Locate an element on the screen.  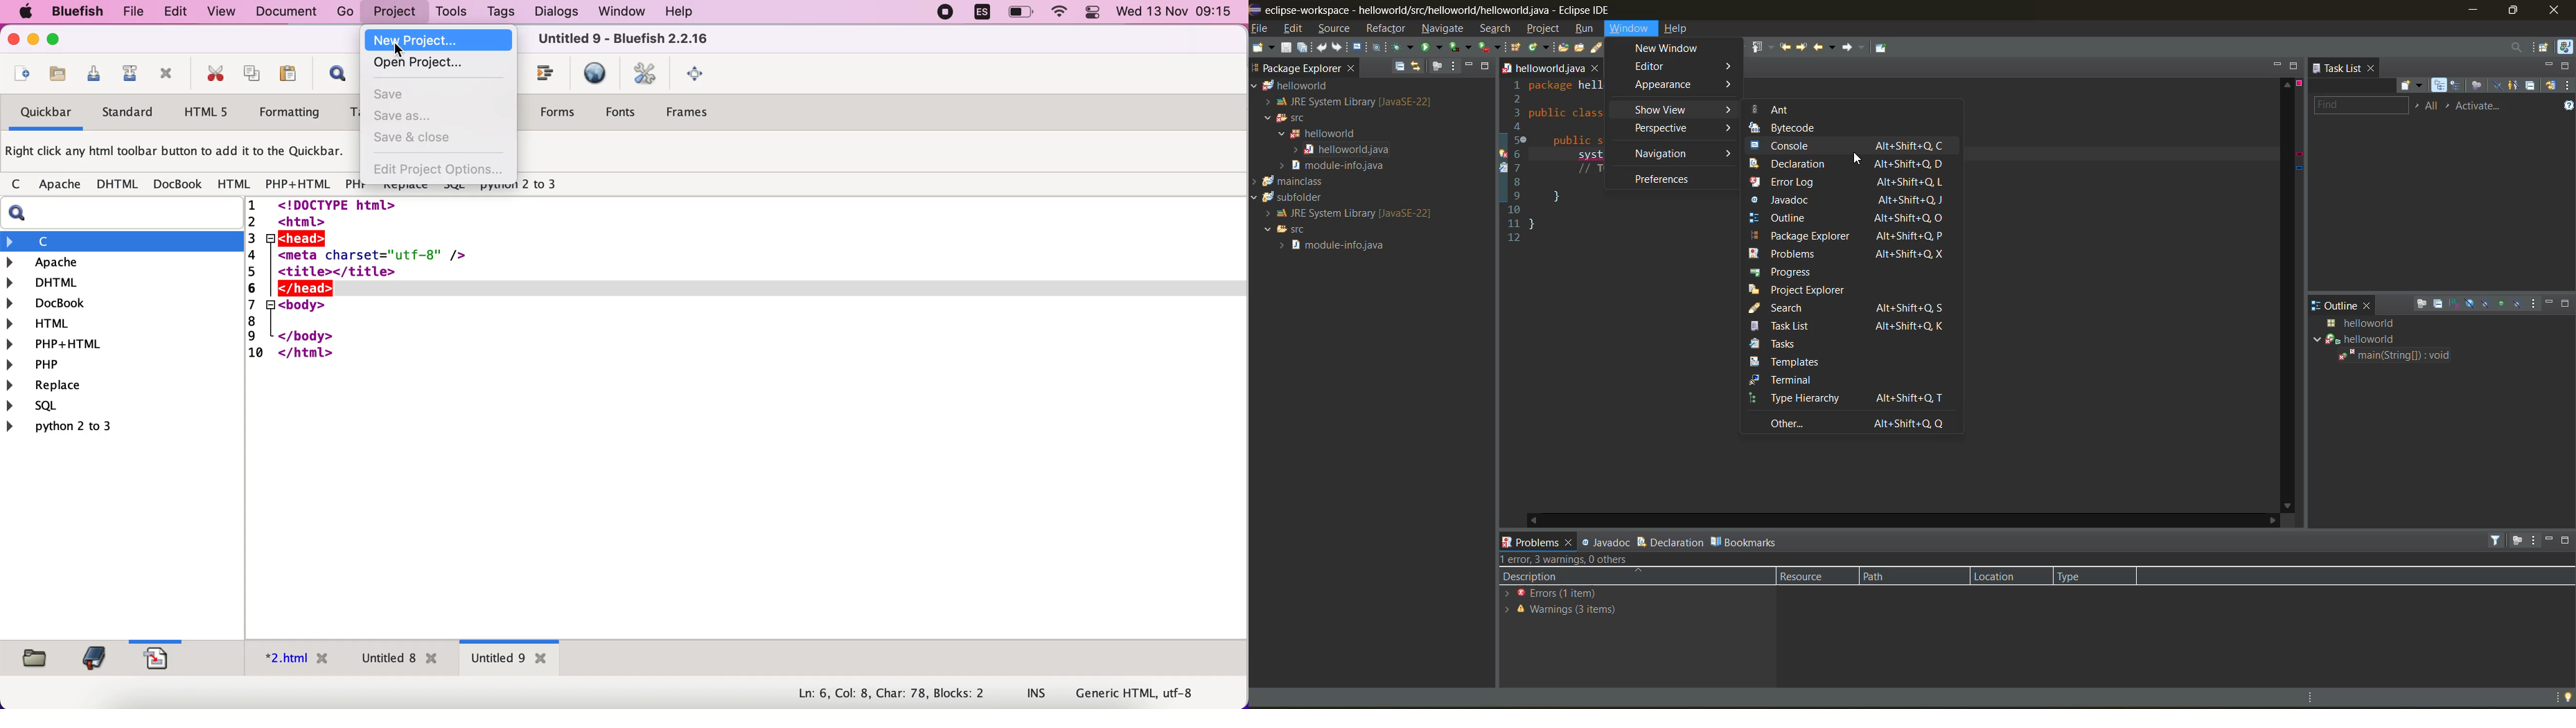
source is located at coordinates (1336, 30).